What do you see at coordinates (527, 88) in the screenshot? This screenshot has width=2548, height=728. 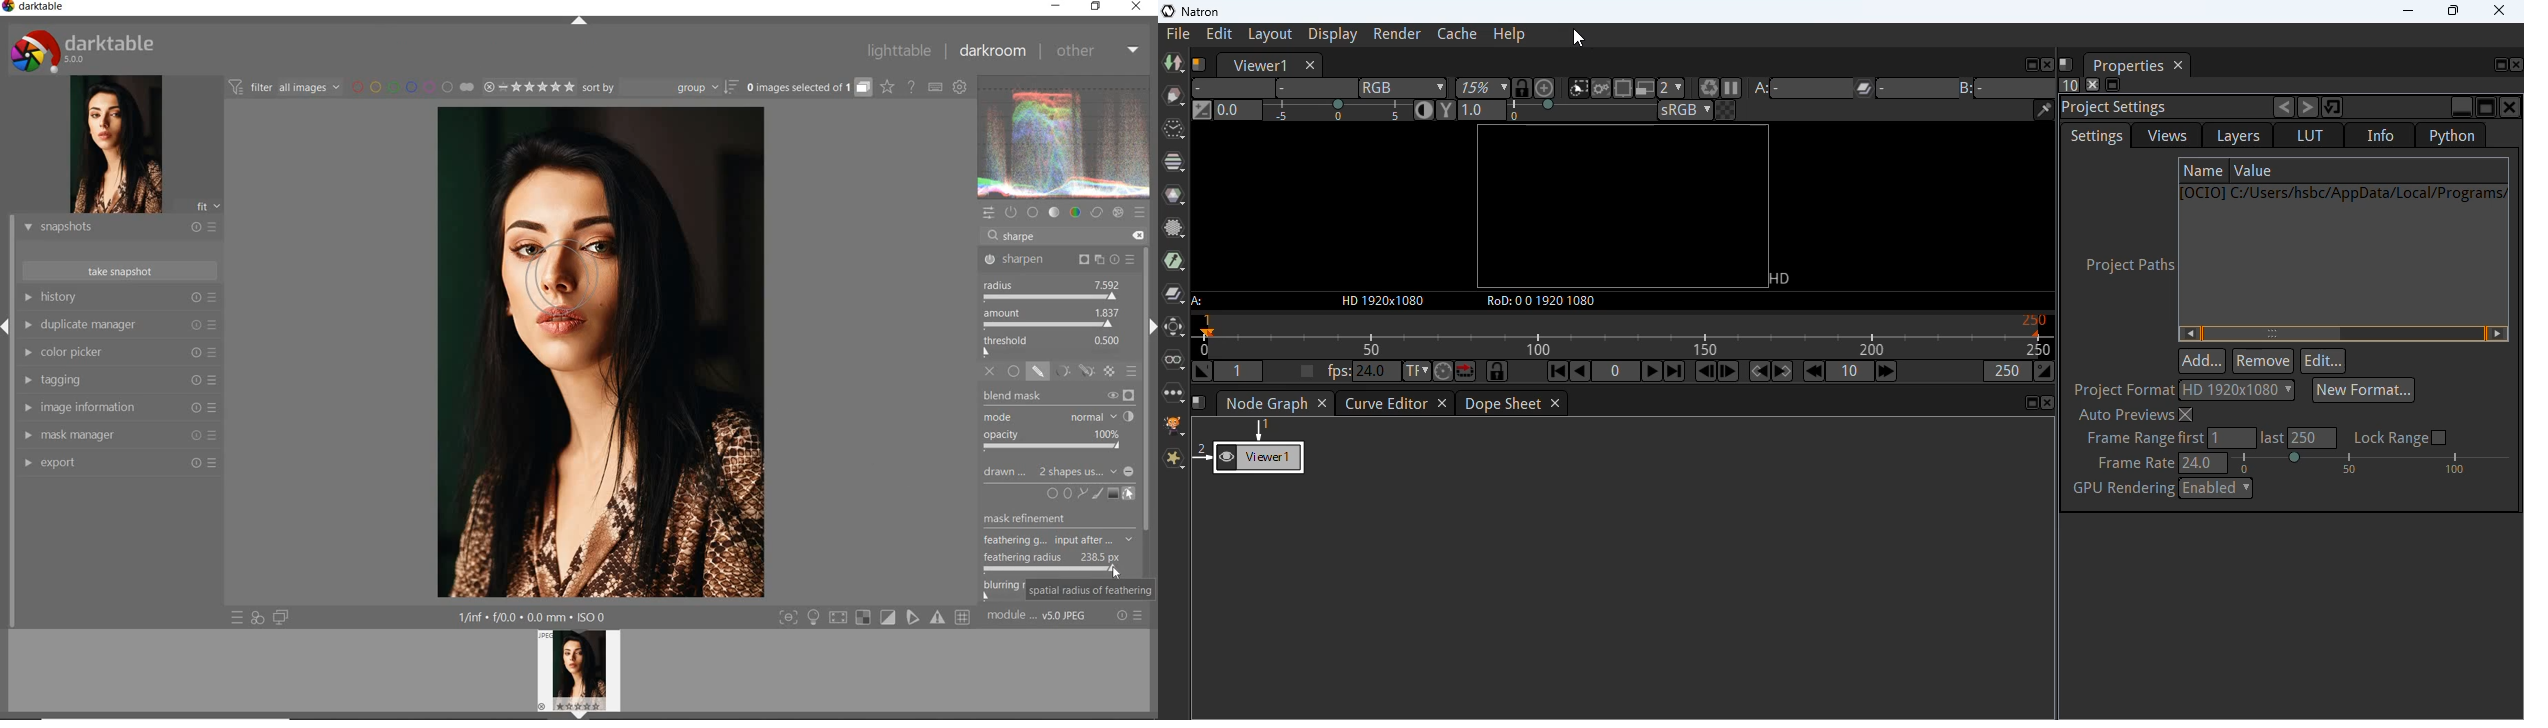 I see `range rating of selected images` at bounding box center [527, 88].